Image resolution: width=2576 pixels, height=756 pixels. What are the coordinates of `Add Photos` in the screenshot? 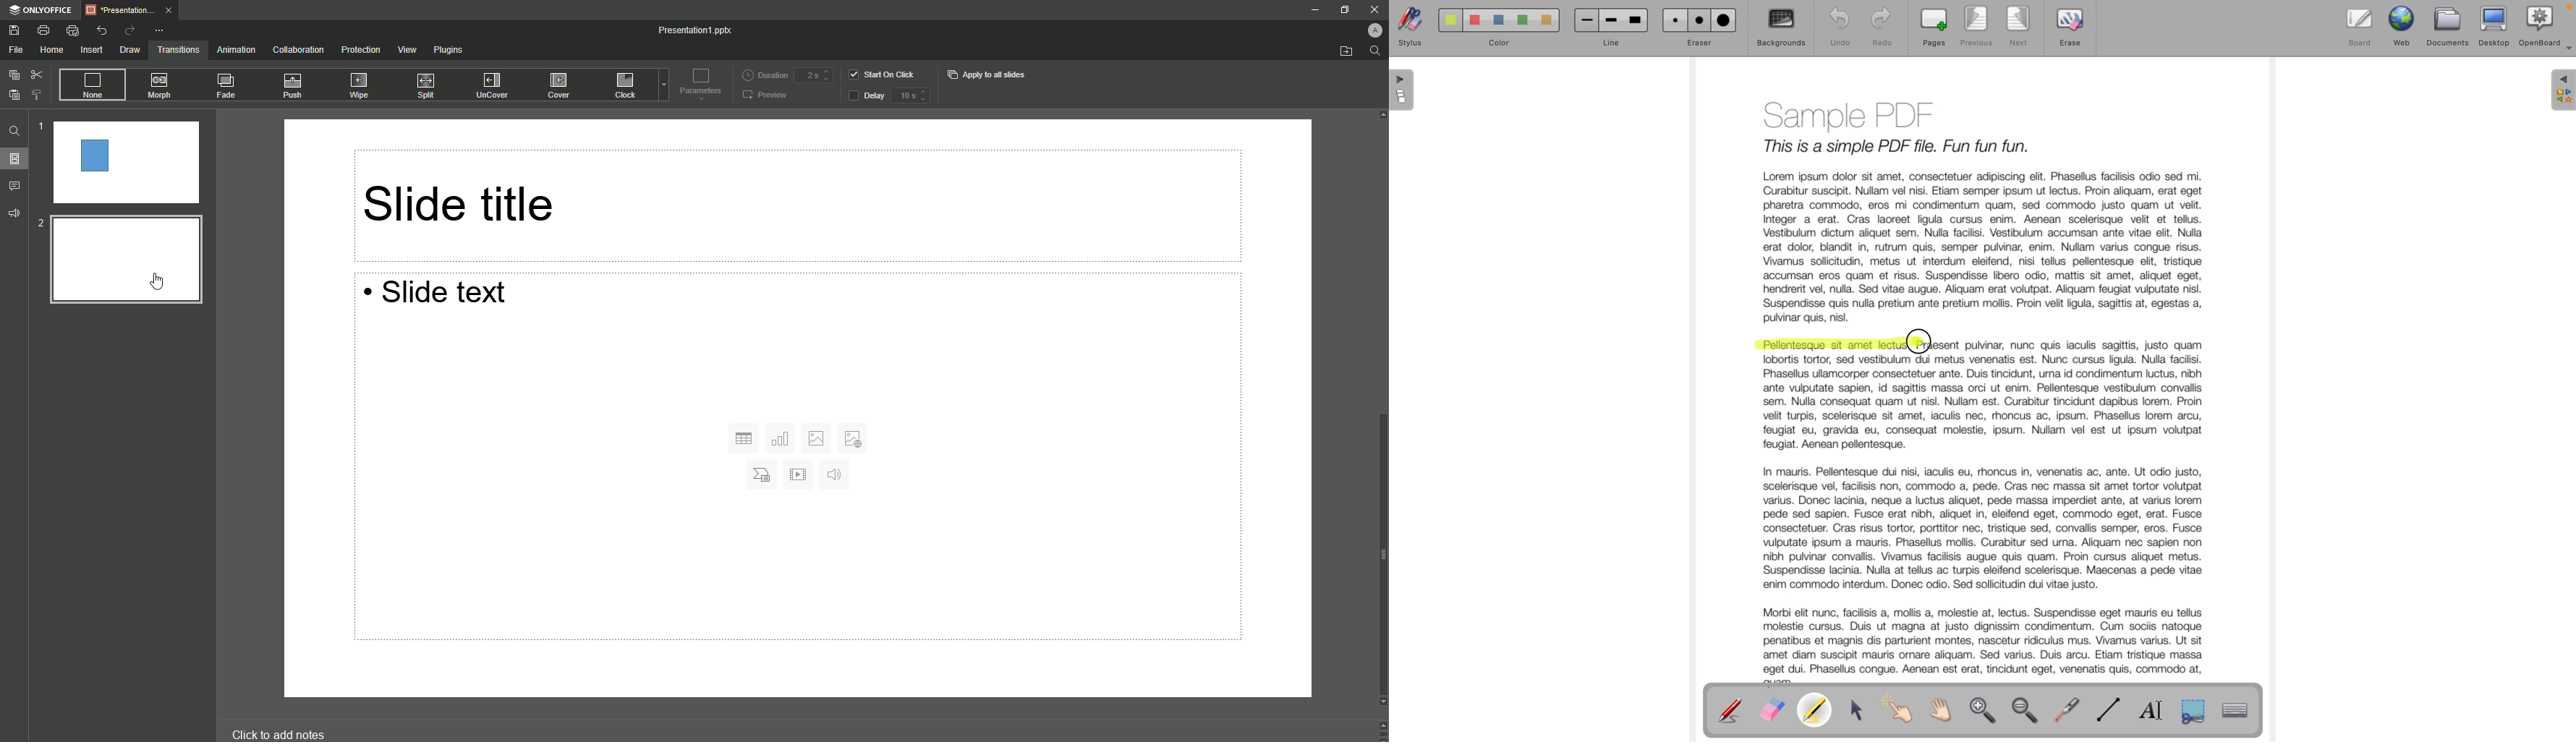 It's located at (854, 439).